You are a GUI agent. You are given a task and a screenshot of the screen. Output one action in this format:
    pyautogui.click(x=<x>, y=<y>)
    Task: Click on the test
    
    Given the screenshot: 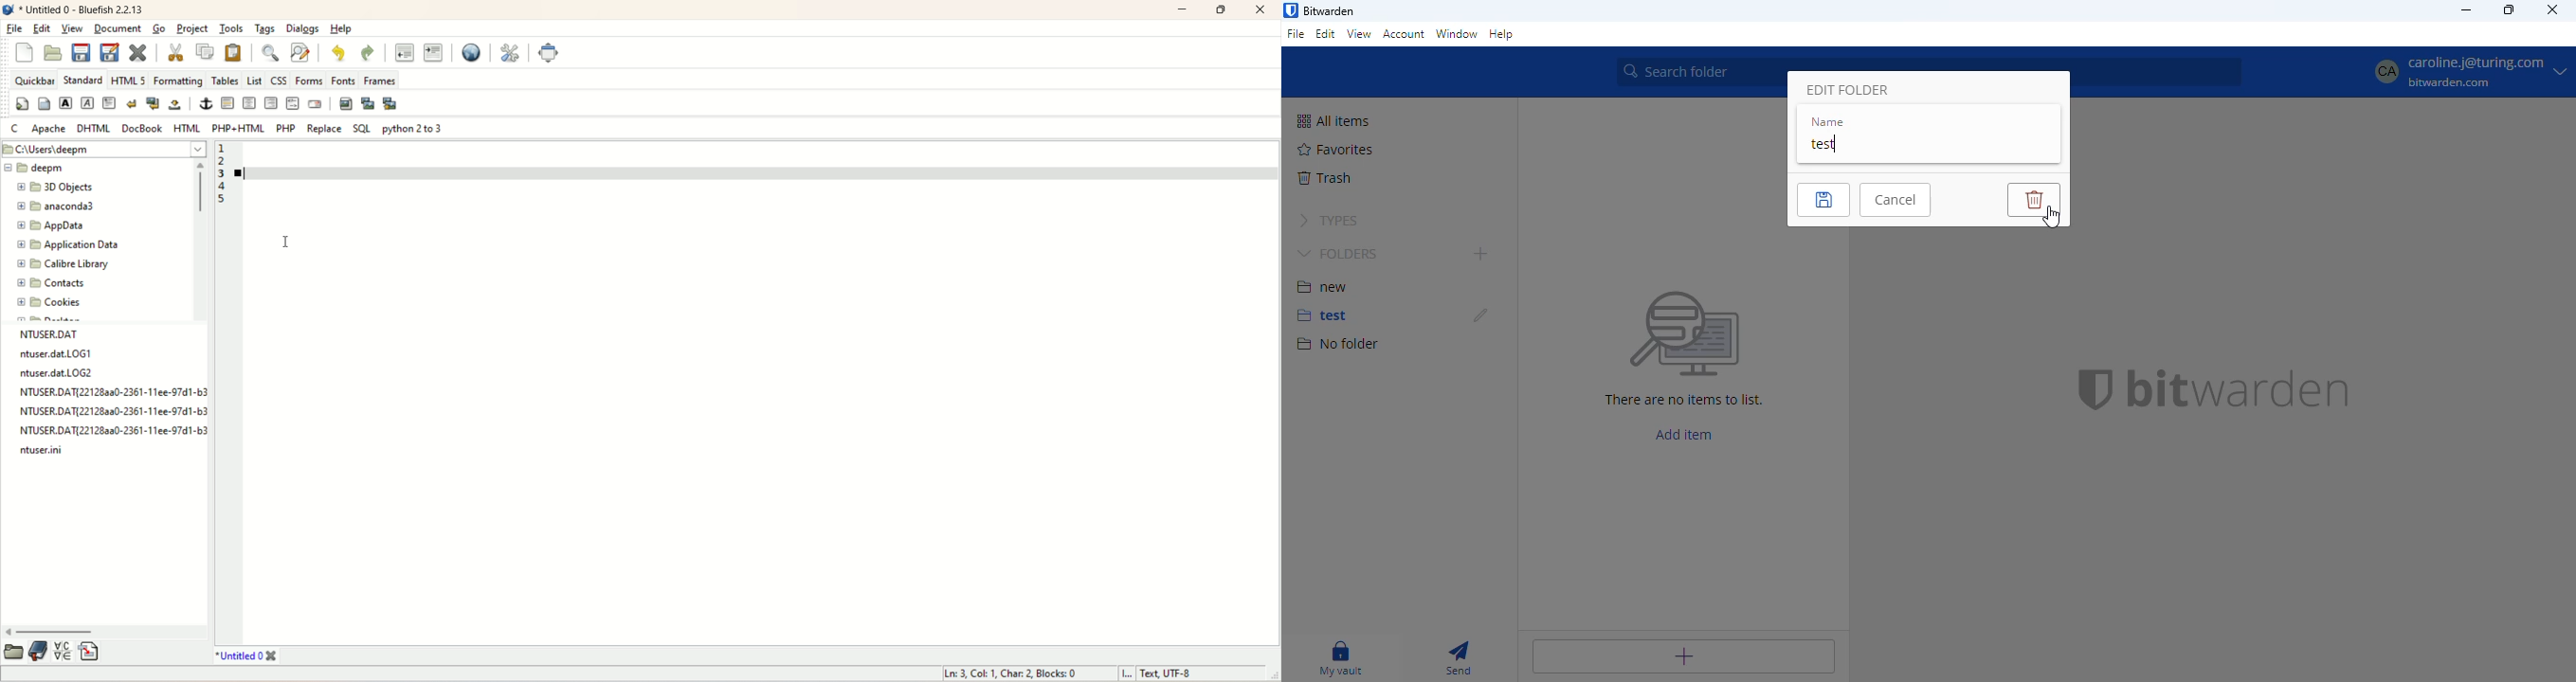 What is the action you would take?
    pyautogui.click(x=1825, y=144)
    